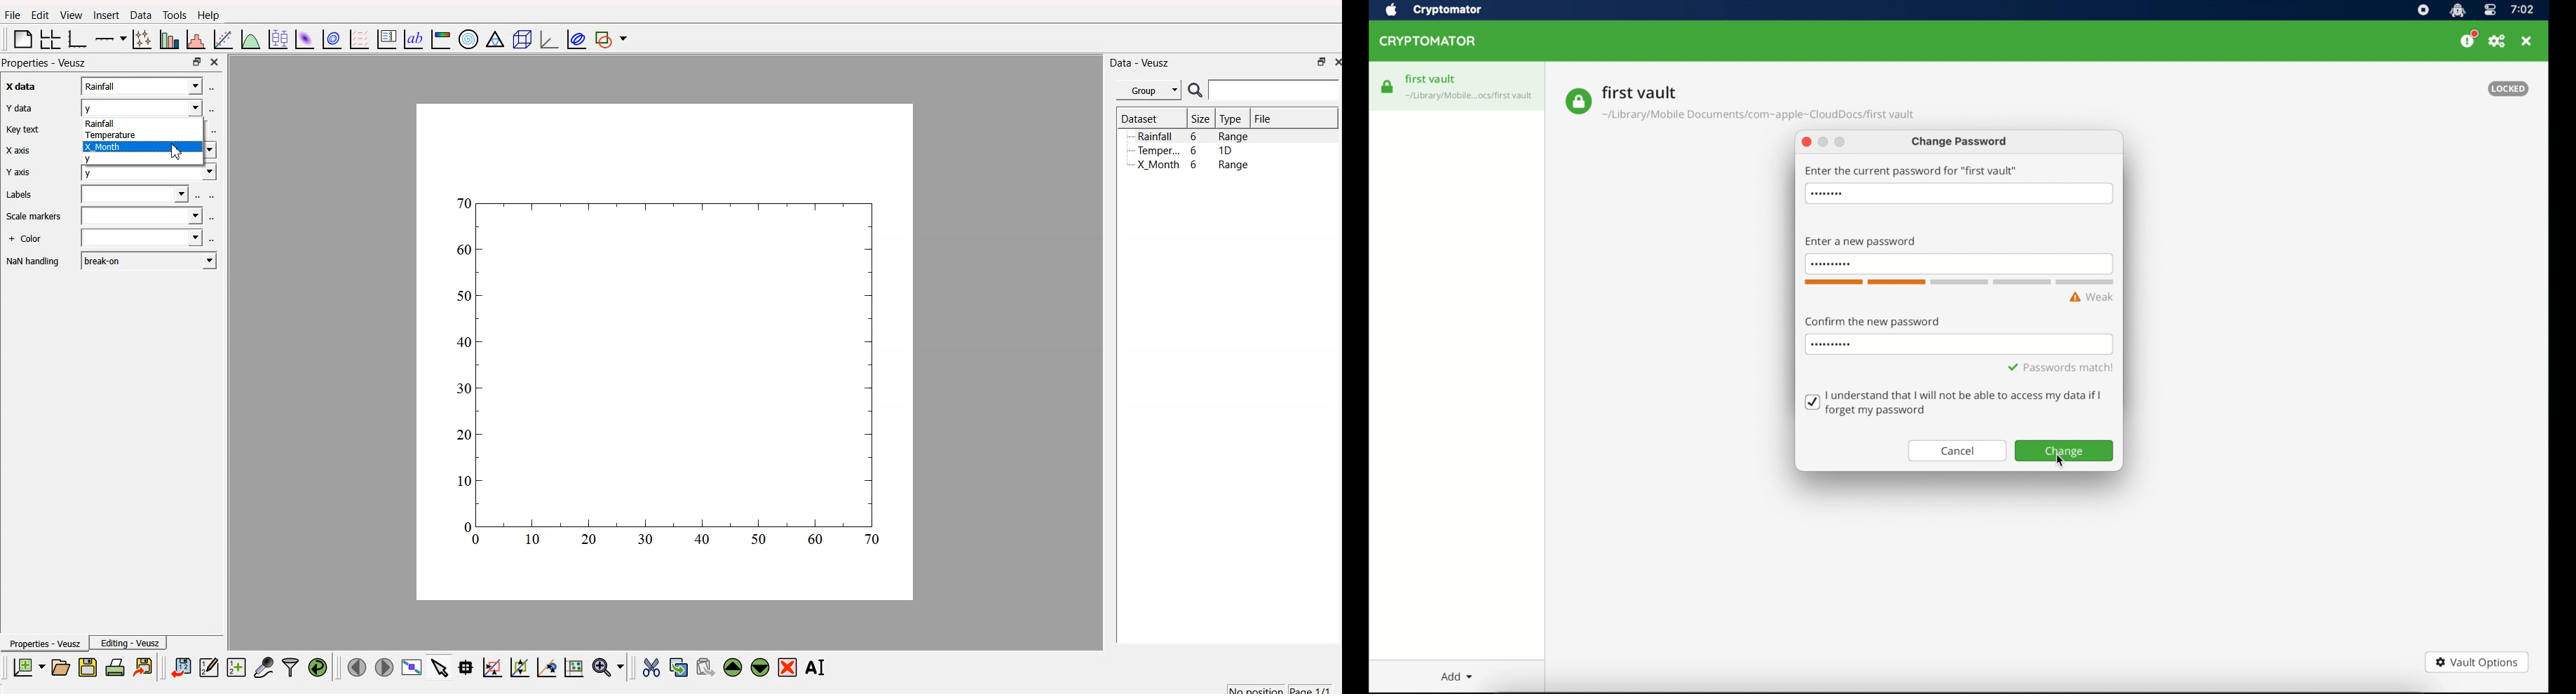 The image size is (2576, 700). Describe the element at coordinates (412, 40) in the screenshot. I see `text label` at that location.